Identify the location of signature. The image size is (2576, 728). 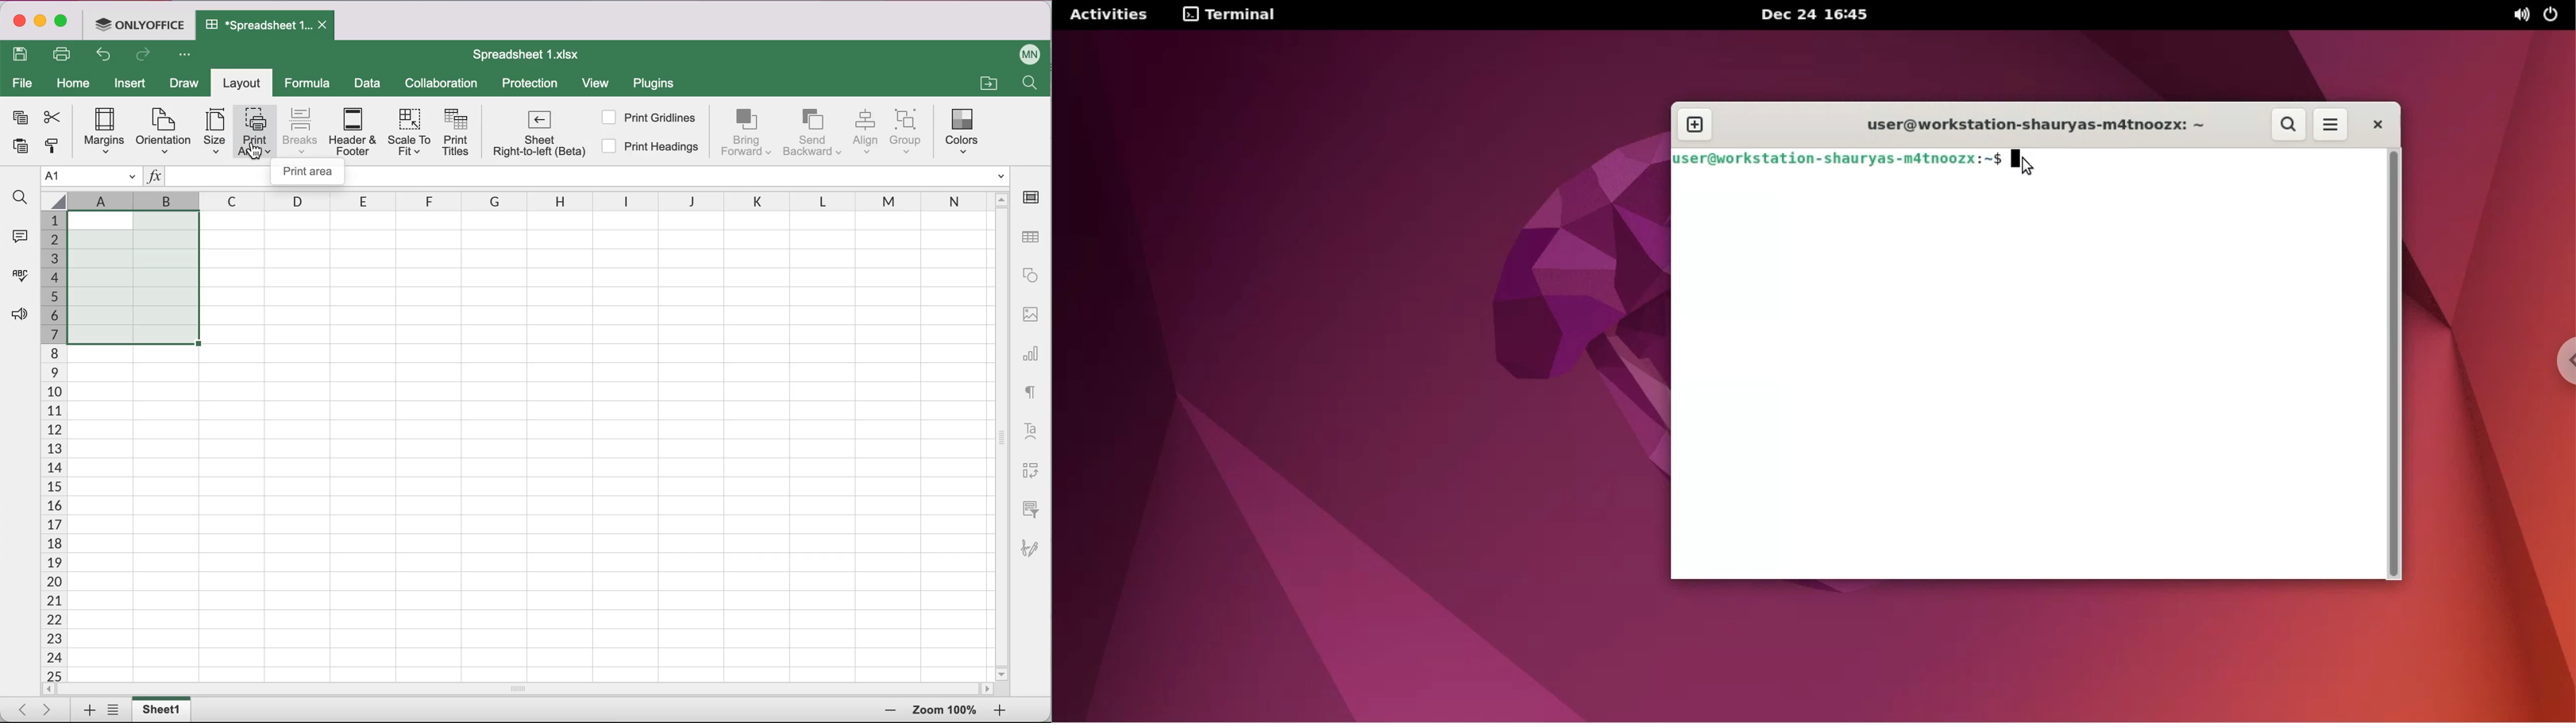
(1035, 543).